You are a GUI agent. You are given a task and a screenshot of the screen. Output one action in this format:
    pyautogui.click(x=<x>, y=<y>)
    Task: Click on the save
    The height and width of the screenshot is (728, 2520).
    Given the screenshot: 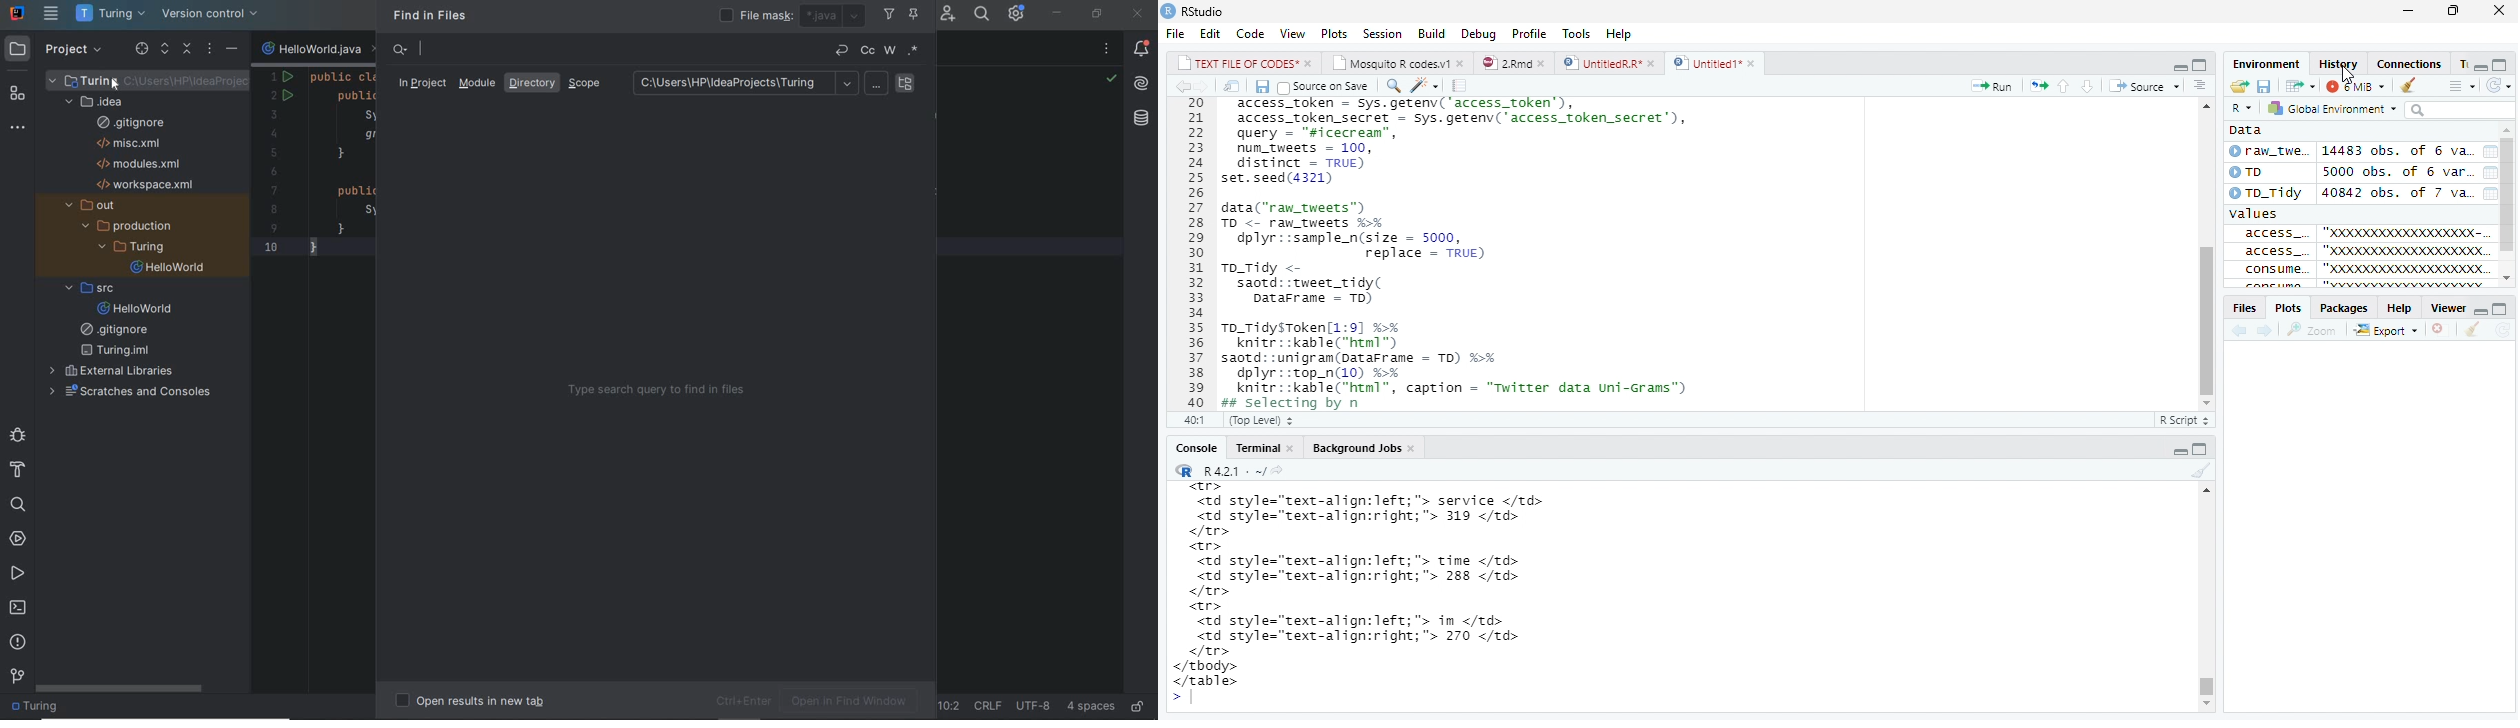 What is the action you would take?
    pyautogui.click(x=2262, y=86)
    